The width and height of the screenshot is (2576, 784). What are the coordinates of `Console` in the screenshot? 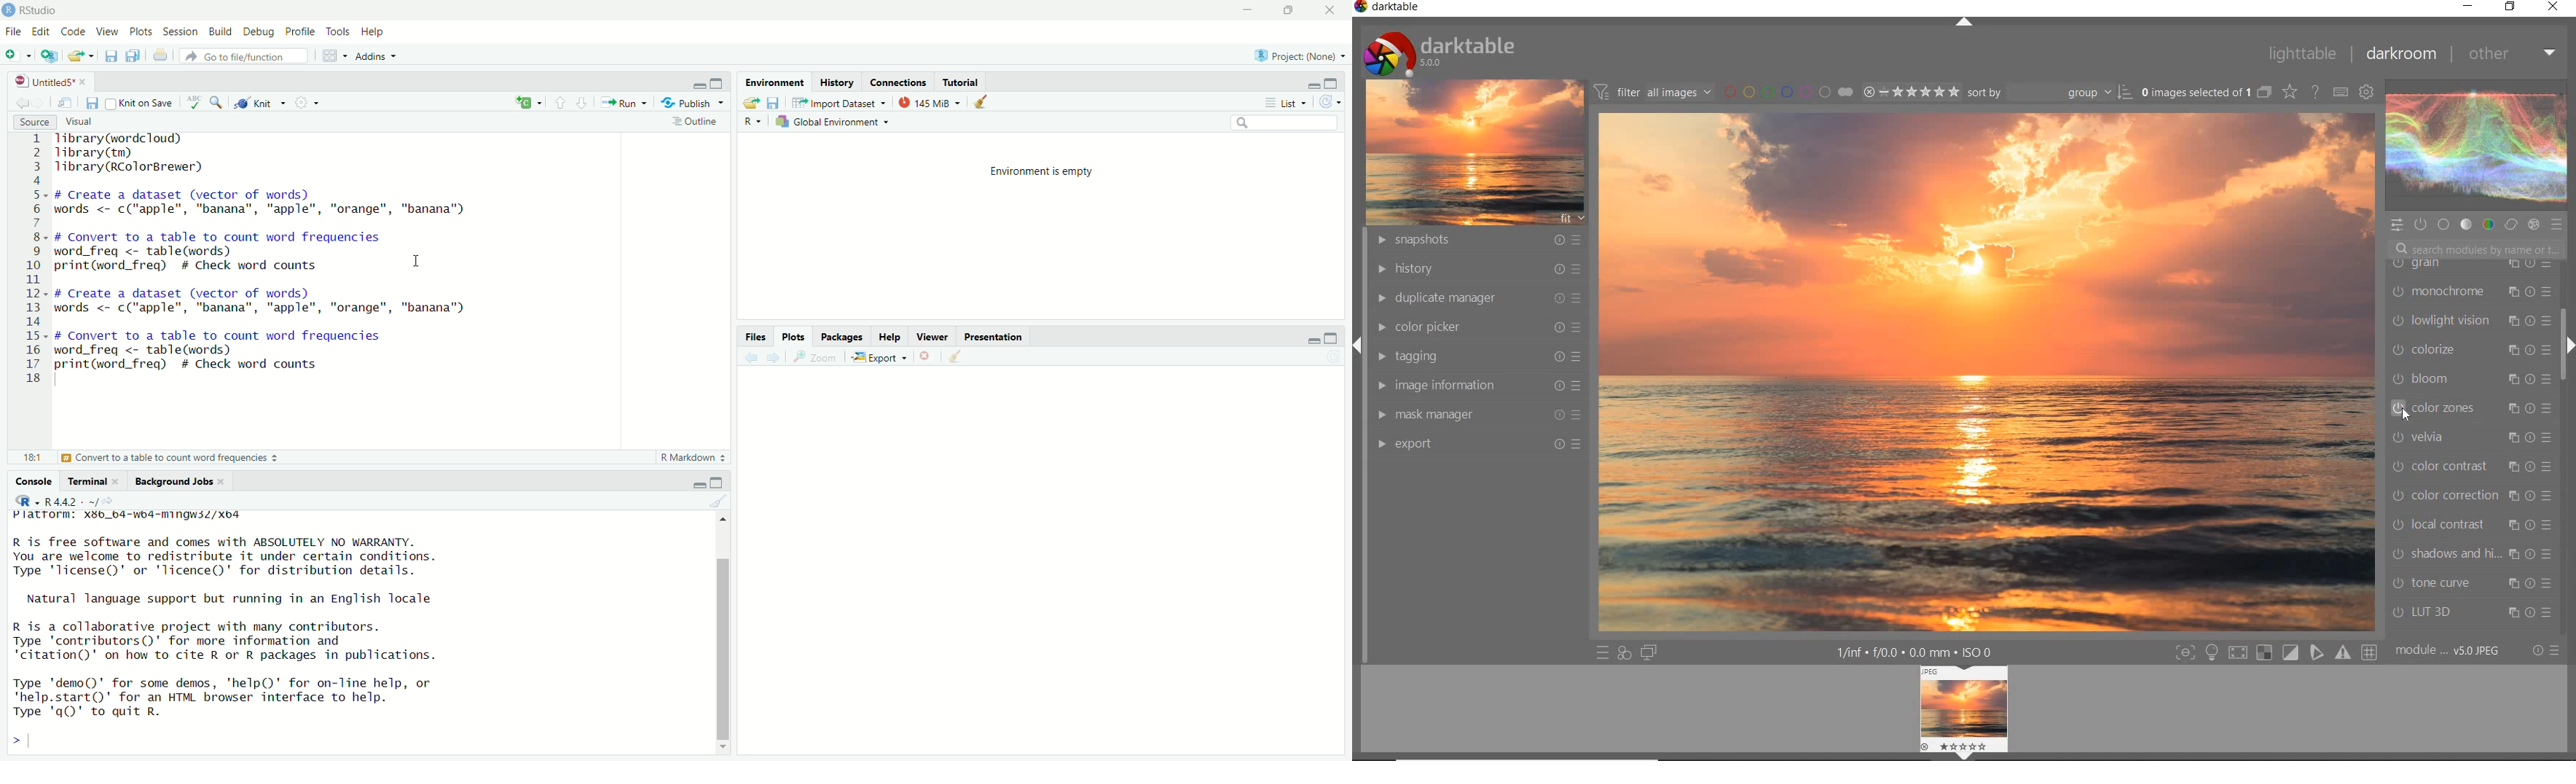 It's located at (30, 481).